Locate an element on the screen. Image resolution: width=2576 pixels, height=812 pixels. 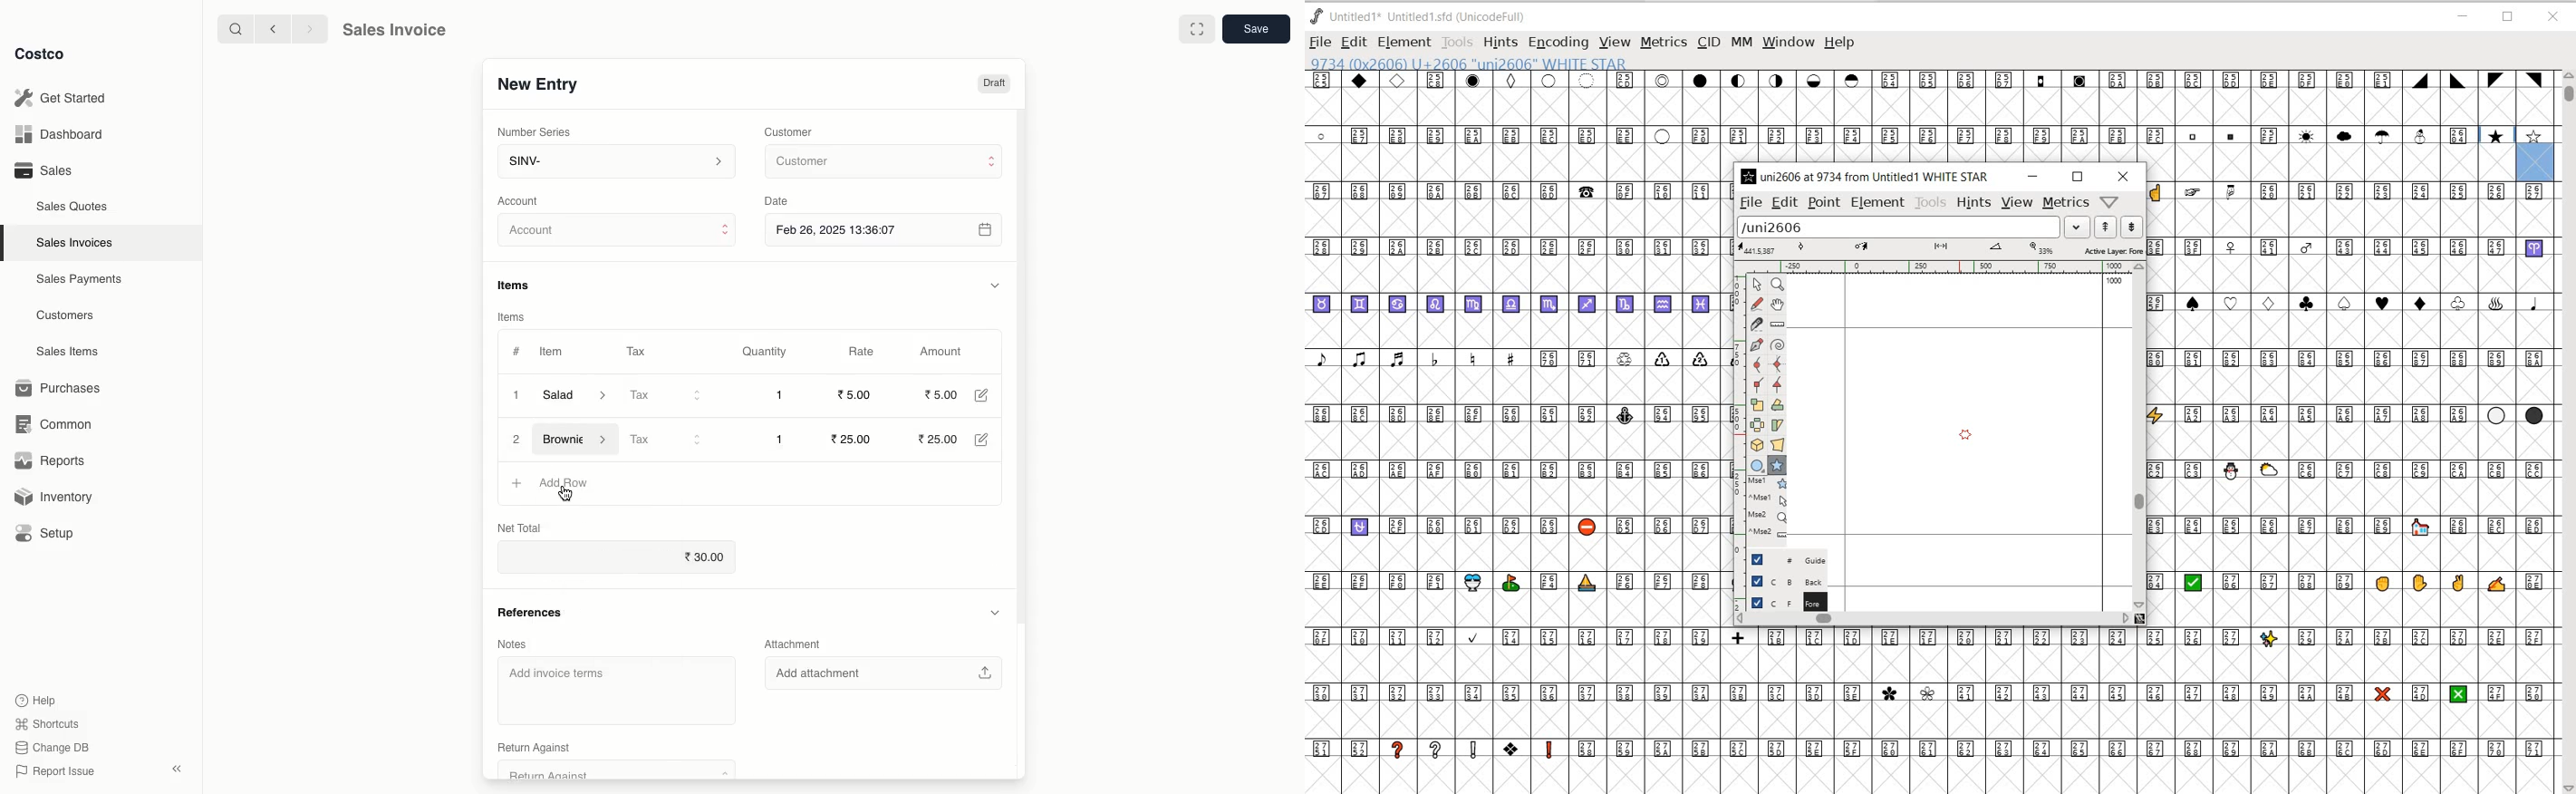
metrics is located at coordinates (2067, 203).